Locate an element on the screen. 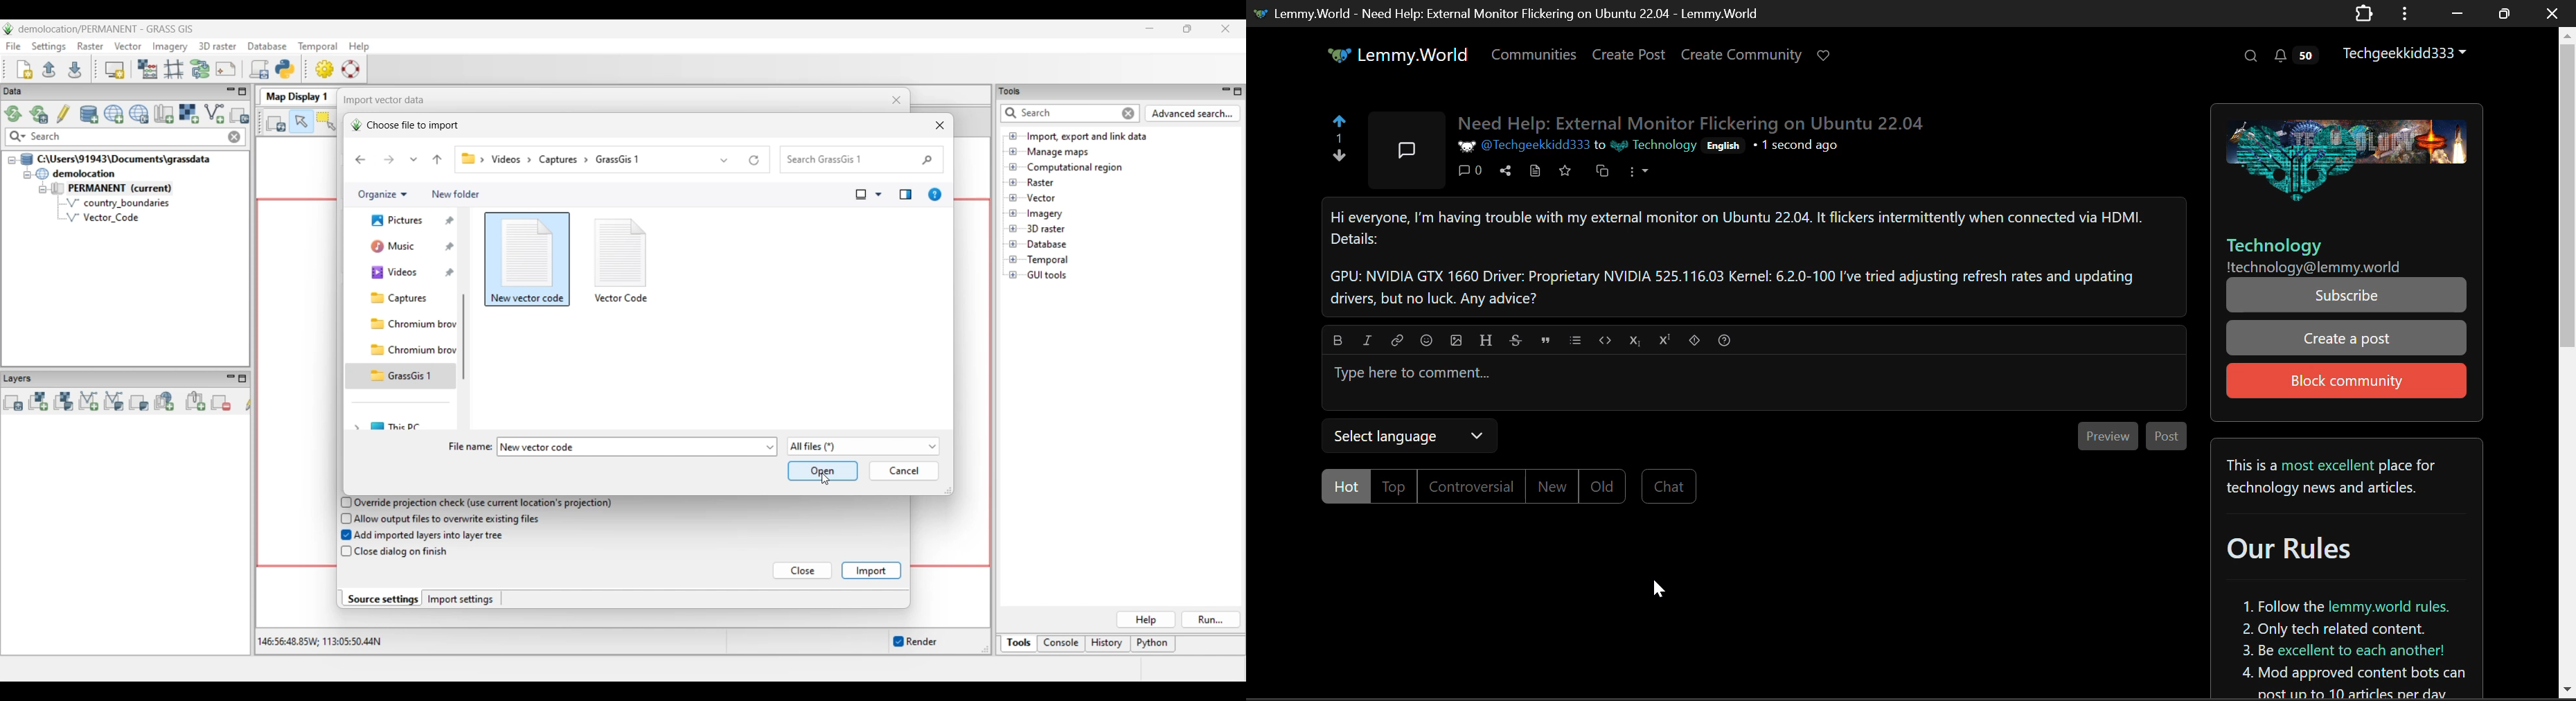 This screenshot has width=2576, height=728. Time since posting is located at coordinates (1795, 148).